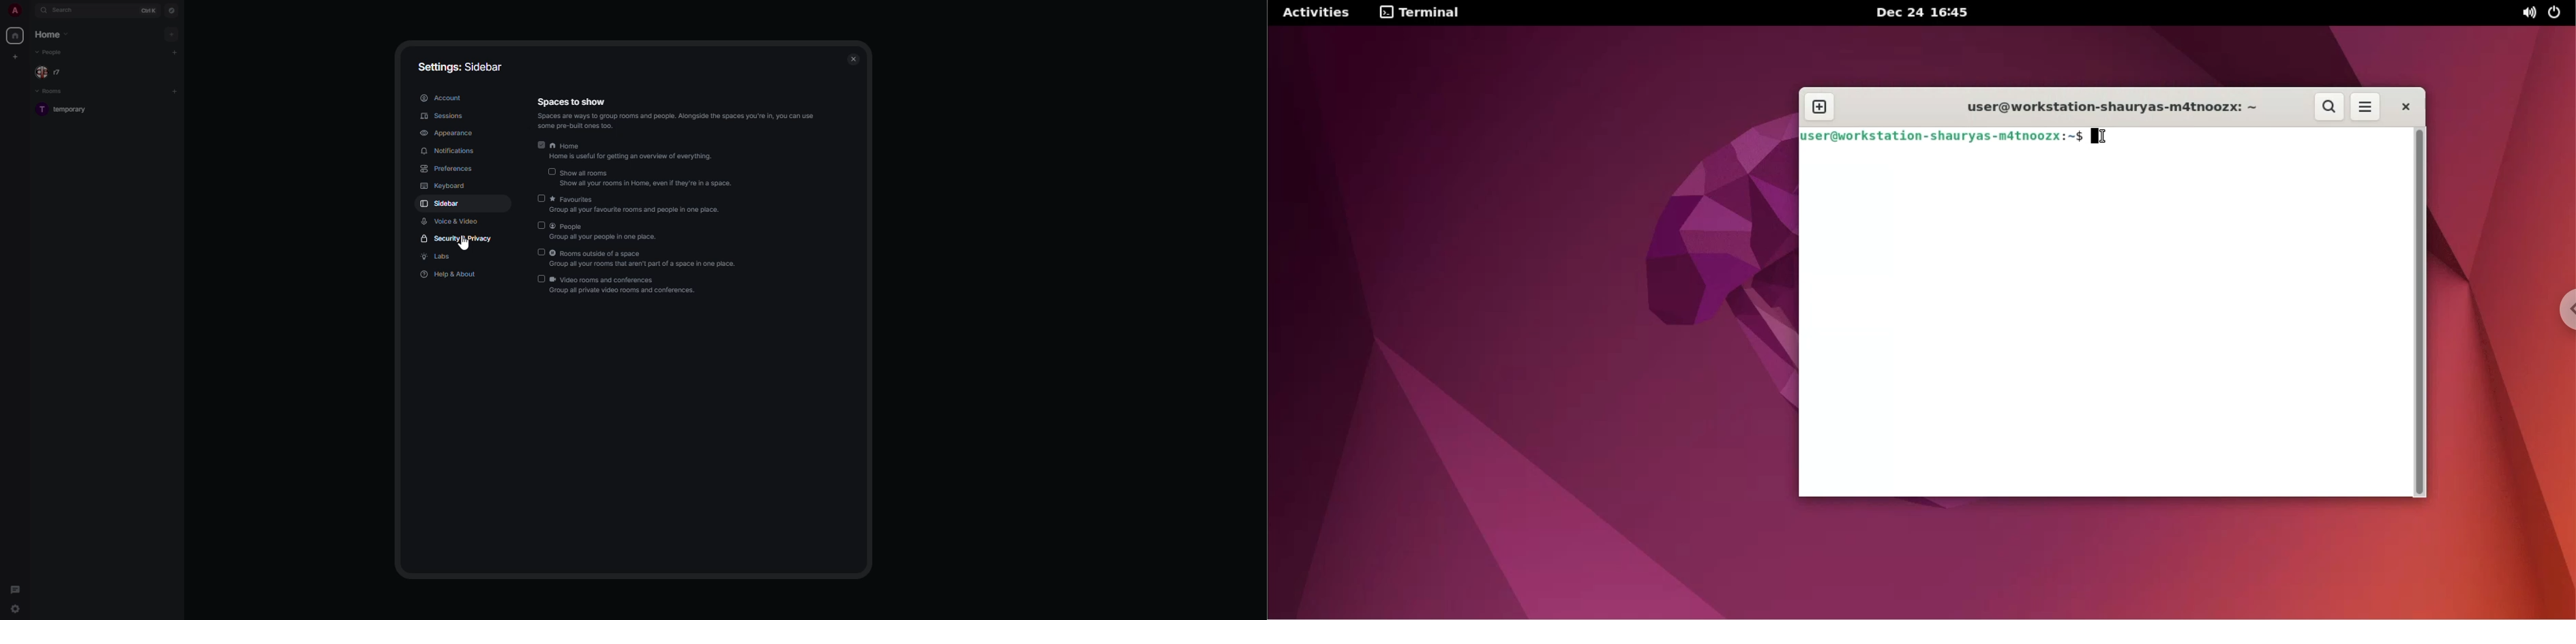  Describe the element at coordinates (65, 109) in the screenshot. I see `room` at that location.